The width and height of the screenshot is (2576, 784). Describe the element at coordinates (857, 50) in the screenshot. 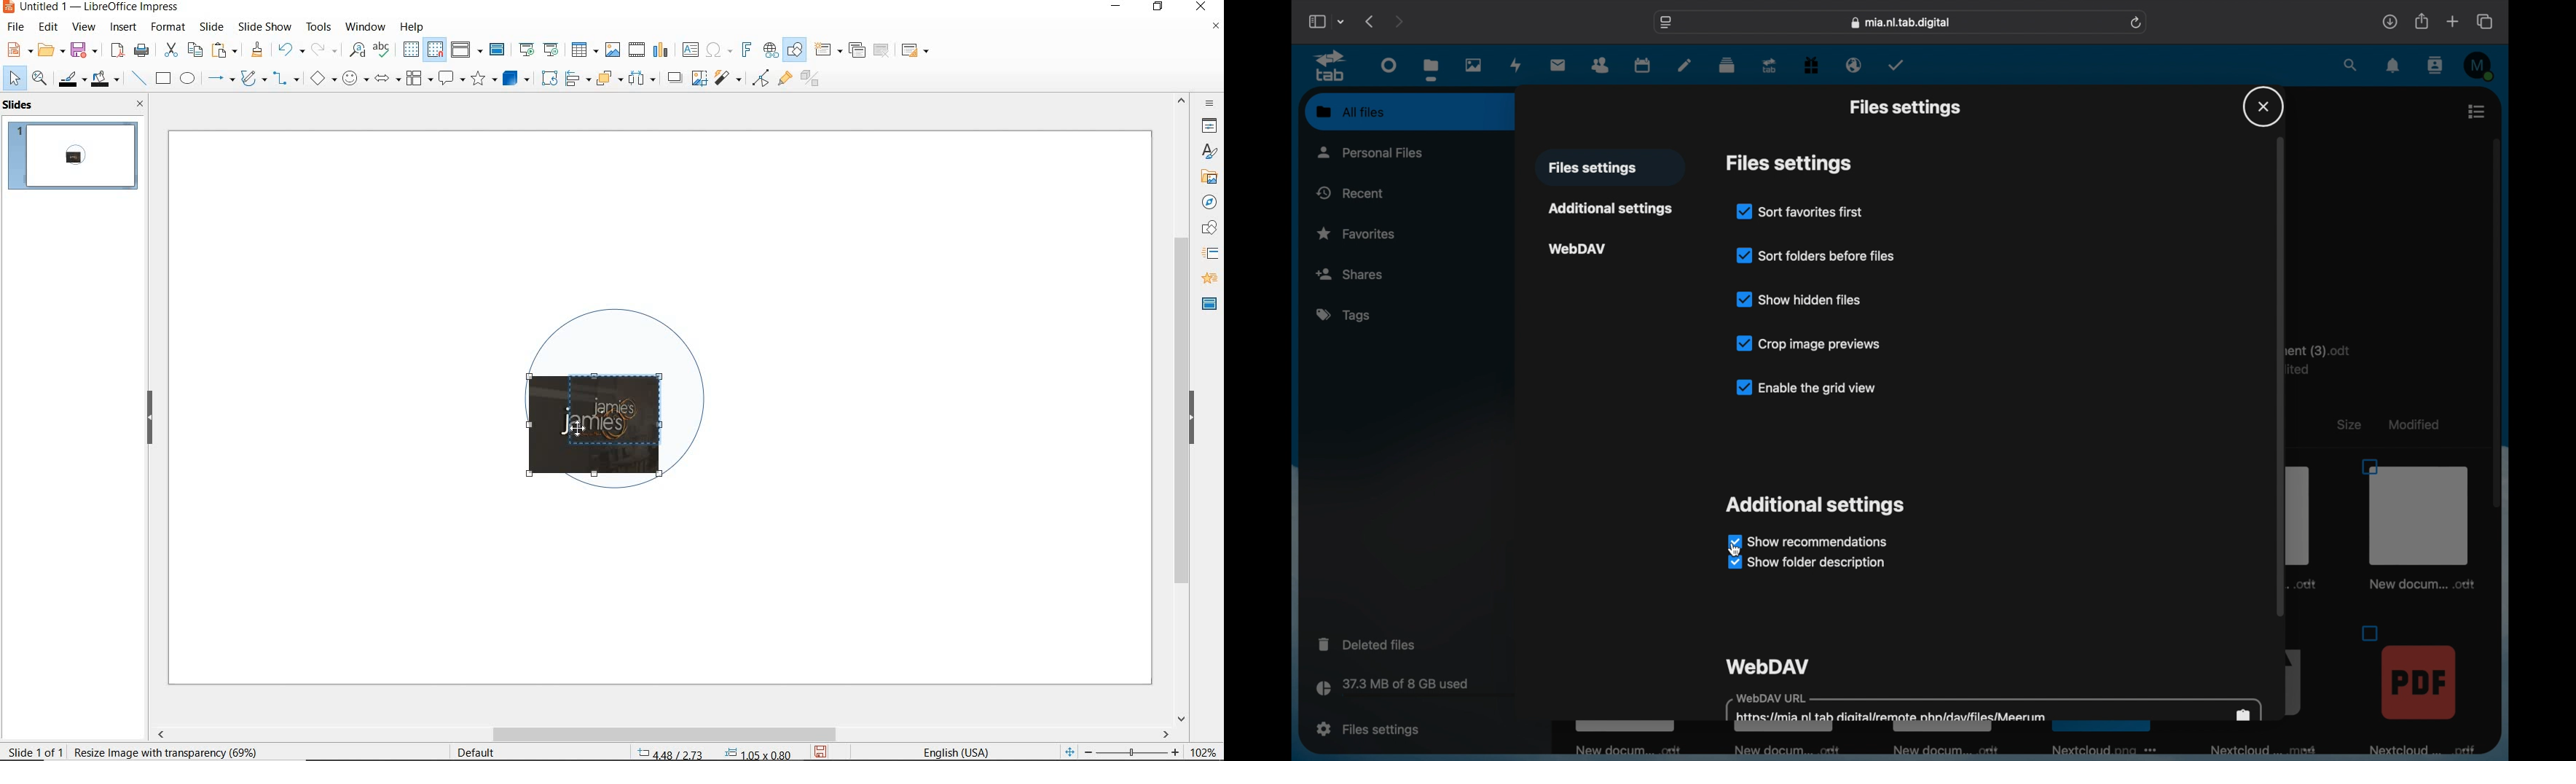

I see `duplicate slide` at that location.